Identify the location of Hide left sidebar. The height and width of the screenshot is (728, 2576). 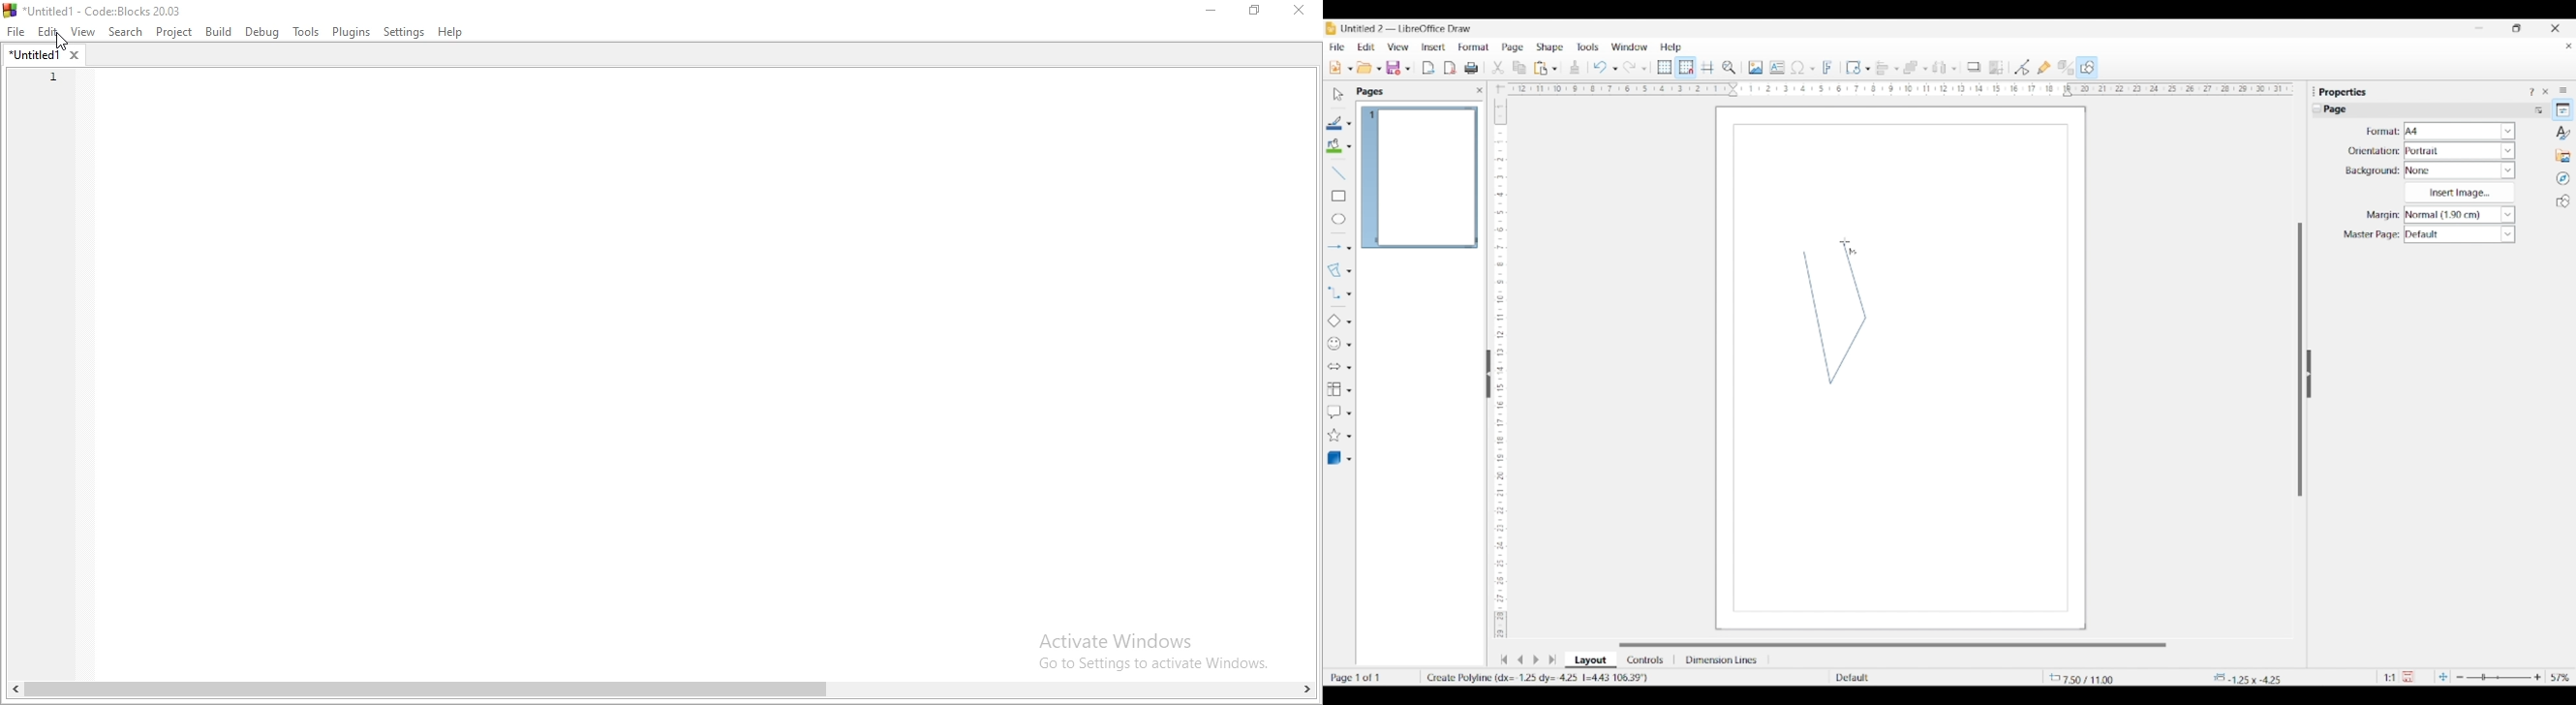
(1489, 374).